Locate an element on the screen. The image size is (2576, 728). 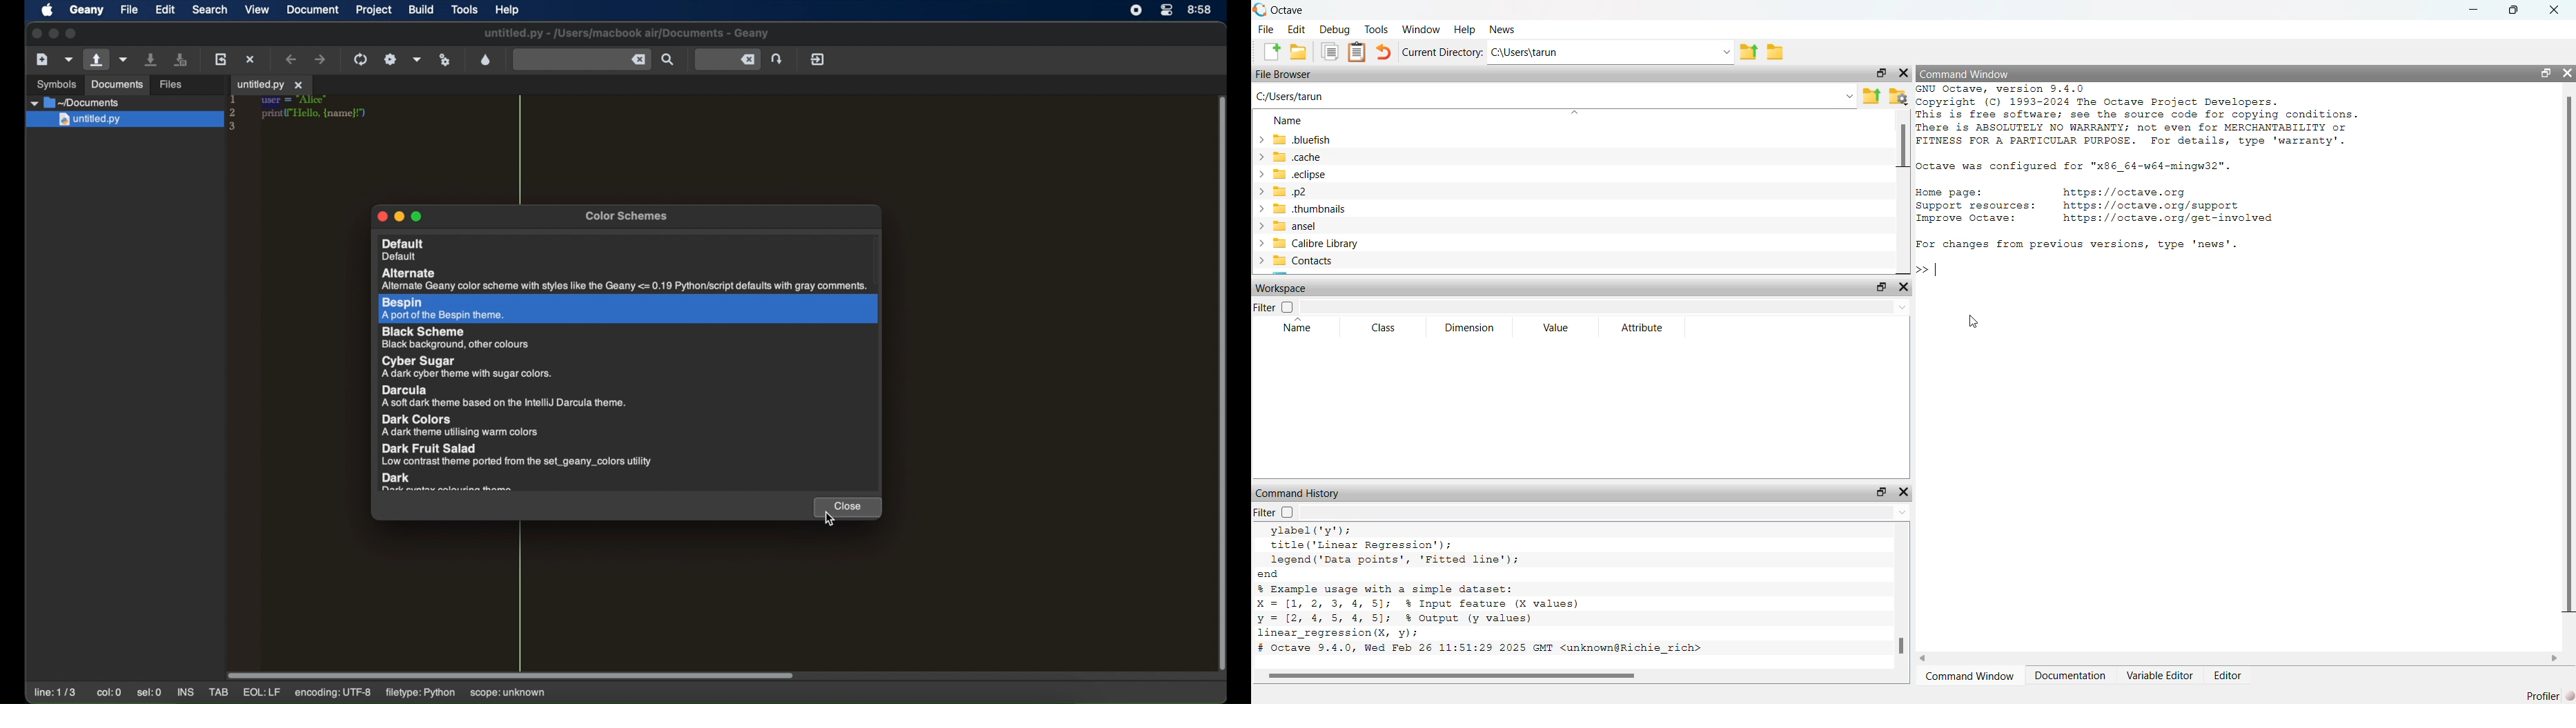
command window is located at coordinates (1971, 676).